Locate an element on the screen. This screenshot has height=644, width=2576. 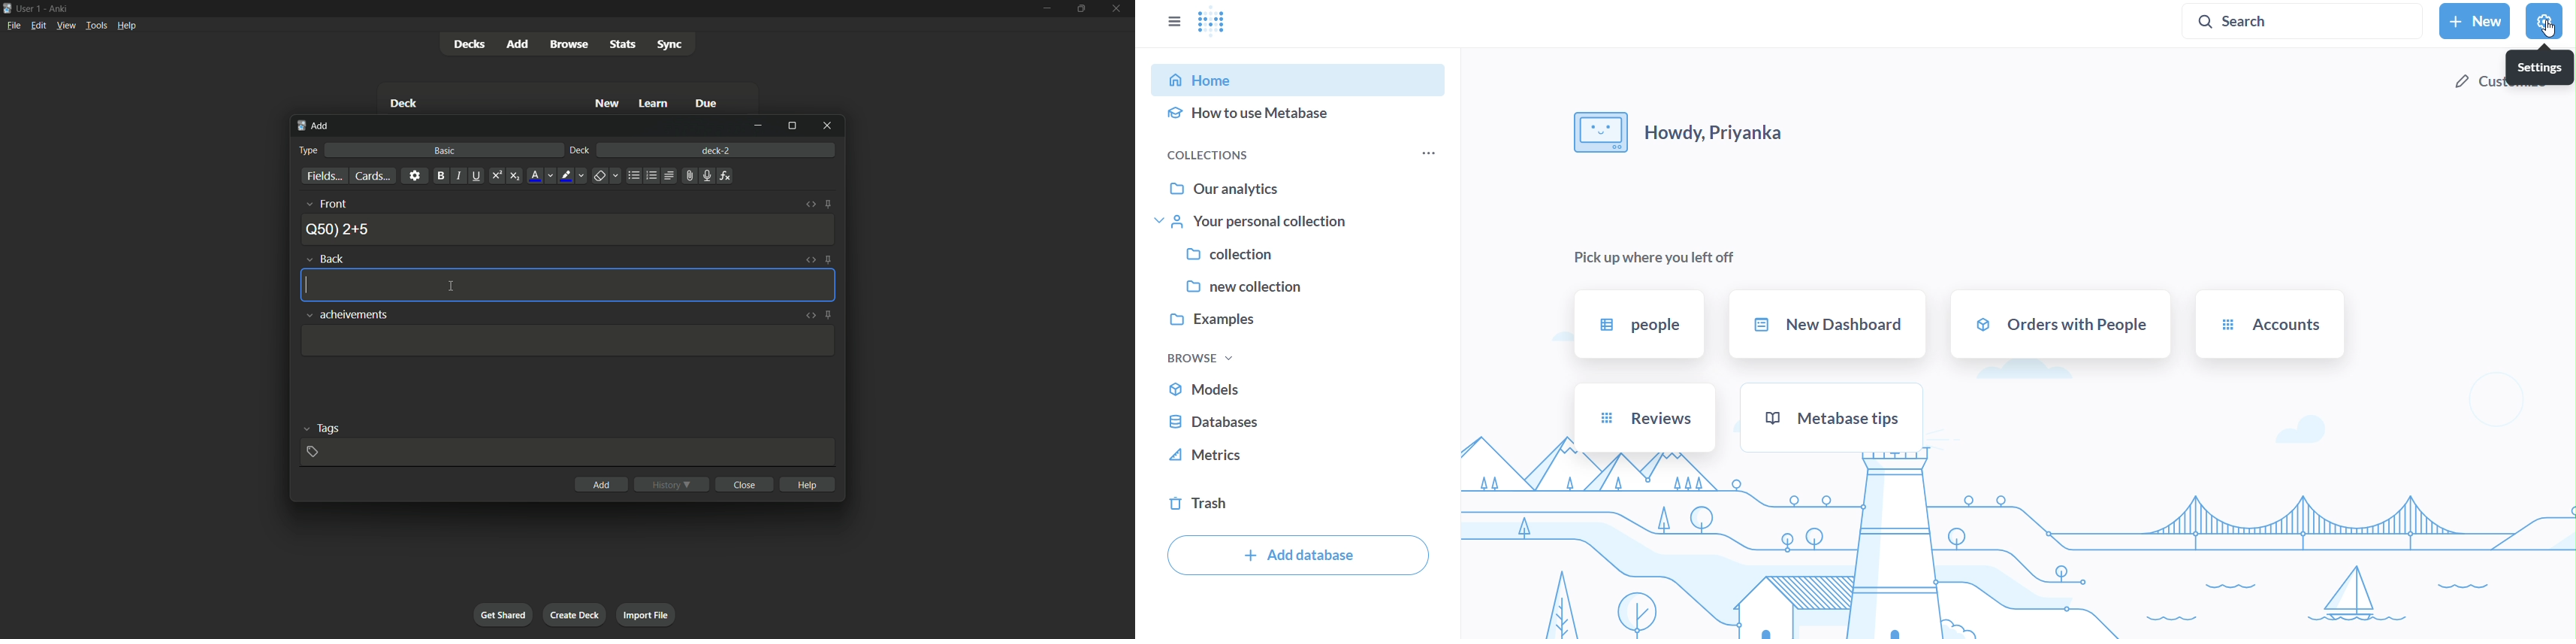
settings is located at coordinates (416, 176).